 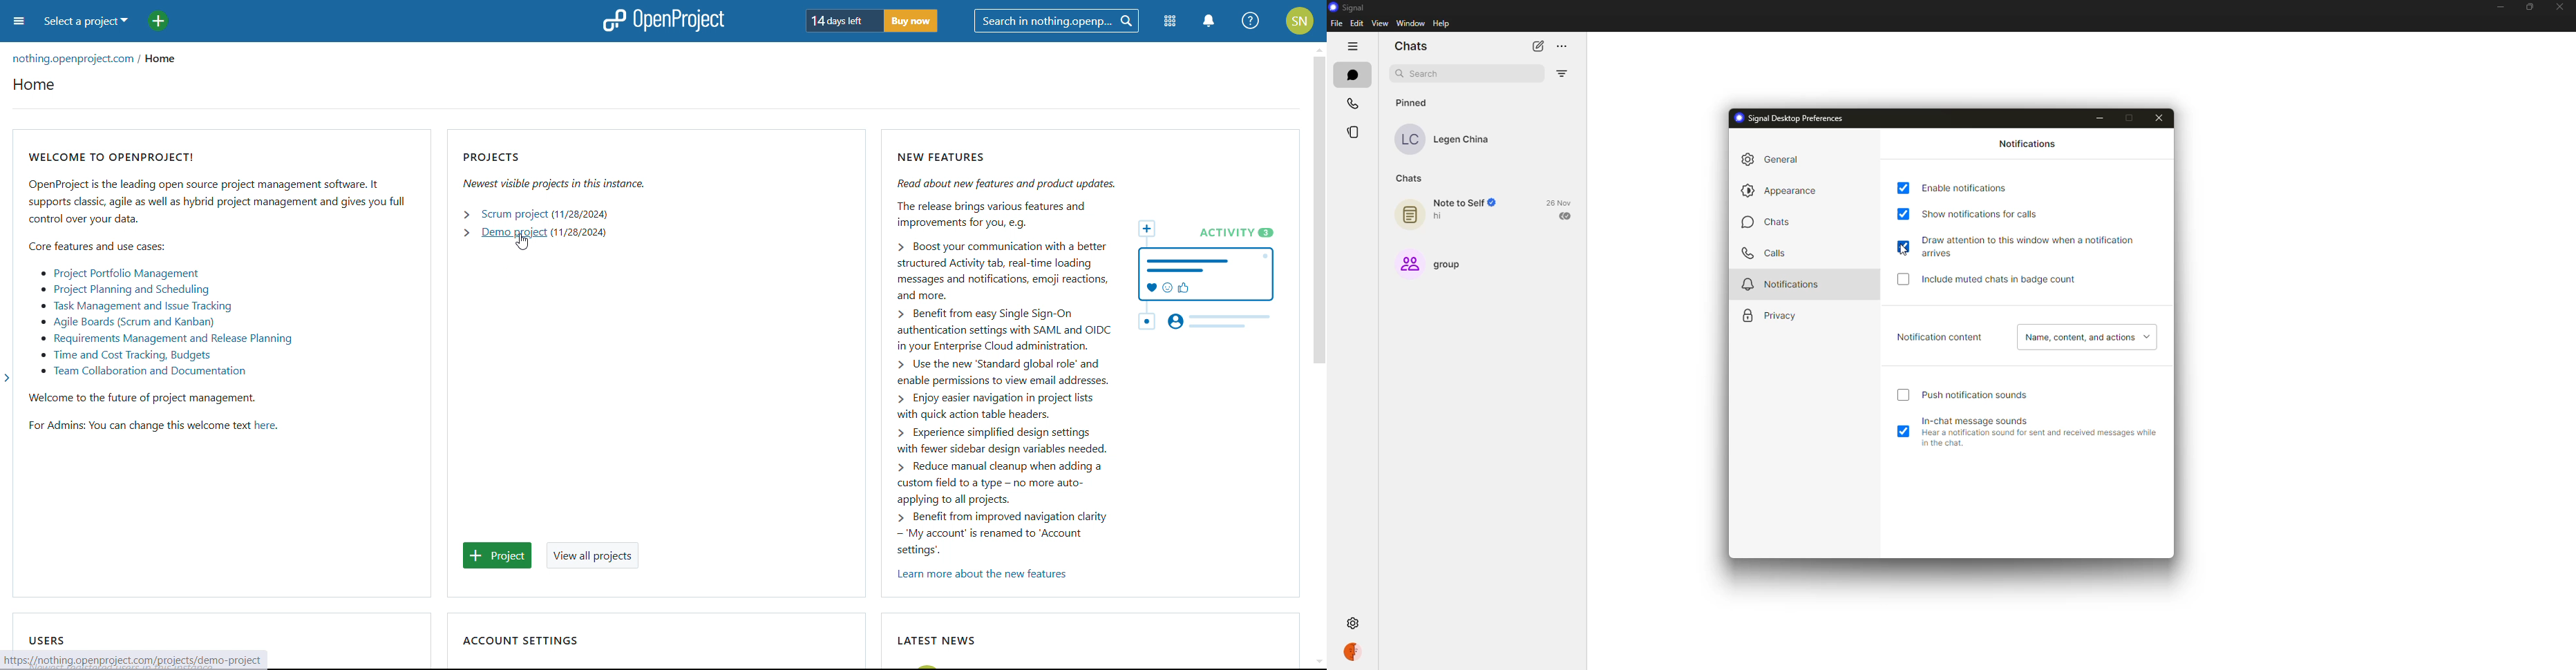 What do you see at coordinates (1903, 397) in the screenshot?
I see `click to enable` at bounding box center [1903, 397].